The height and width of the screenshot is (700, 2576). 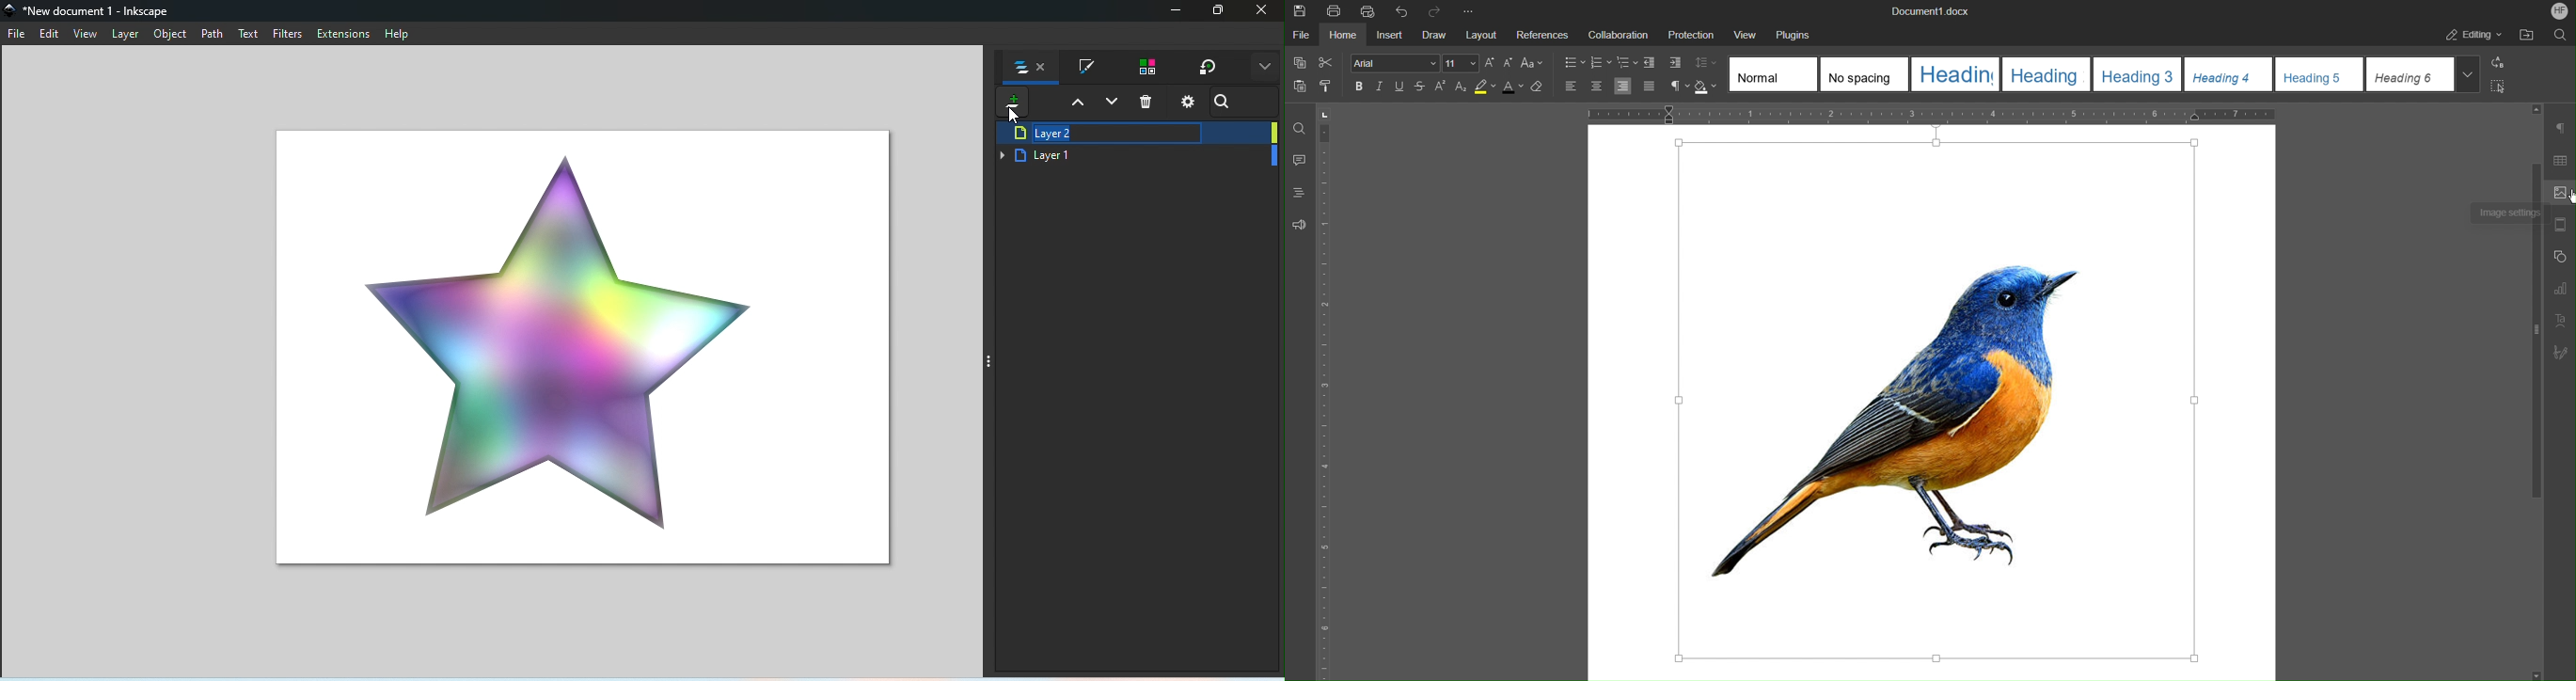 I want to click on Canvas, so click(x=576, y=343).